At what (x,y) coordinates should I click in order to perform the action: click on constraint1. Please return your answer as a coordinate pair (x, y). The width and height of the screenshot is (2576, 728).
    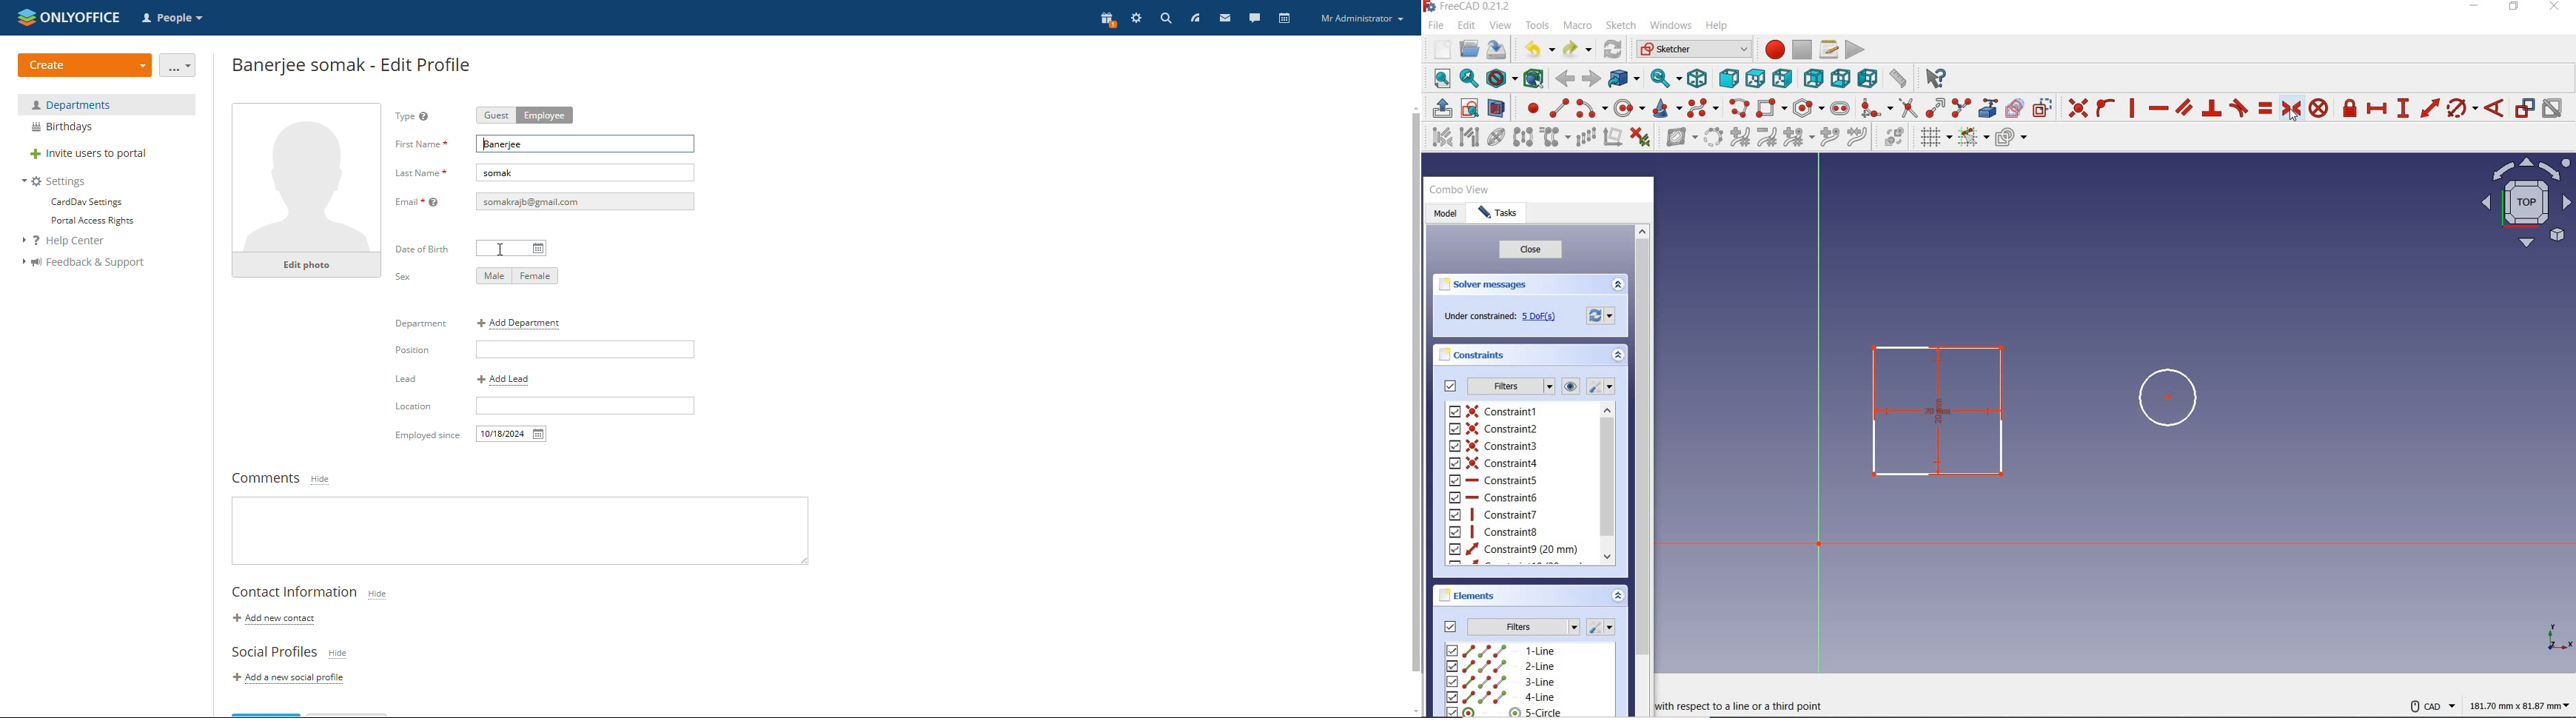
    Looking at the image, I should click on (1517, 412).